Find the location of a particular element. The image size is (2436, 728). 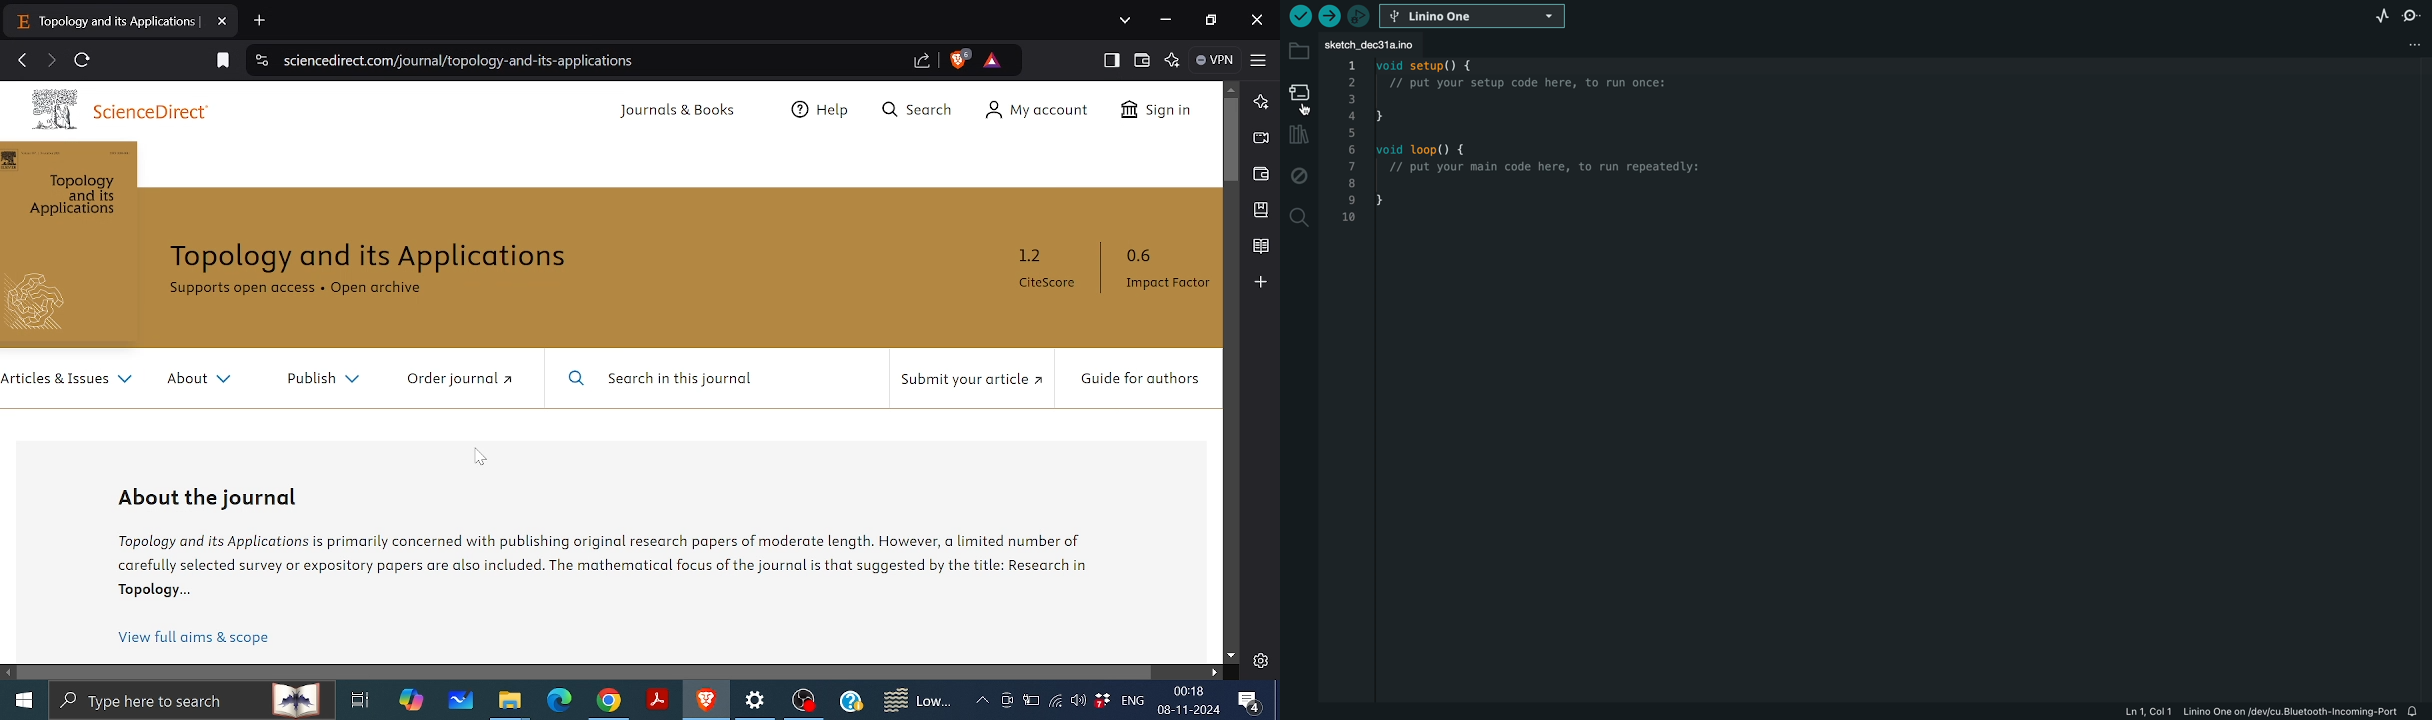

@ Help is located at coordinates (825, 107).